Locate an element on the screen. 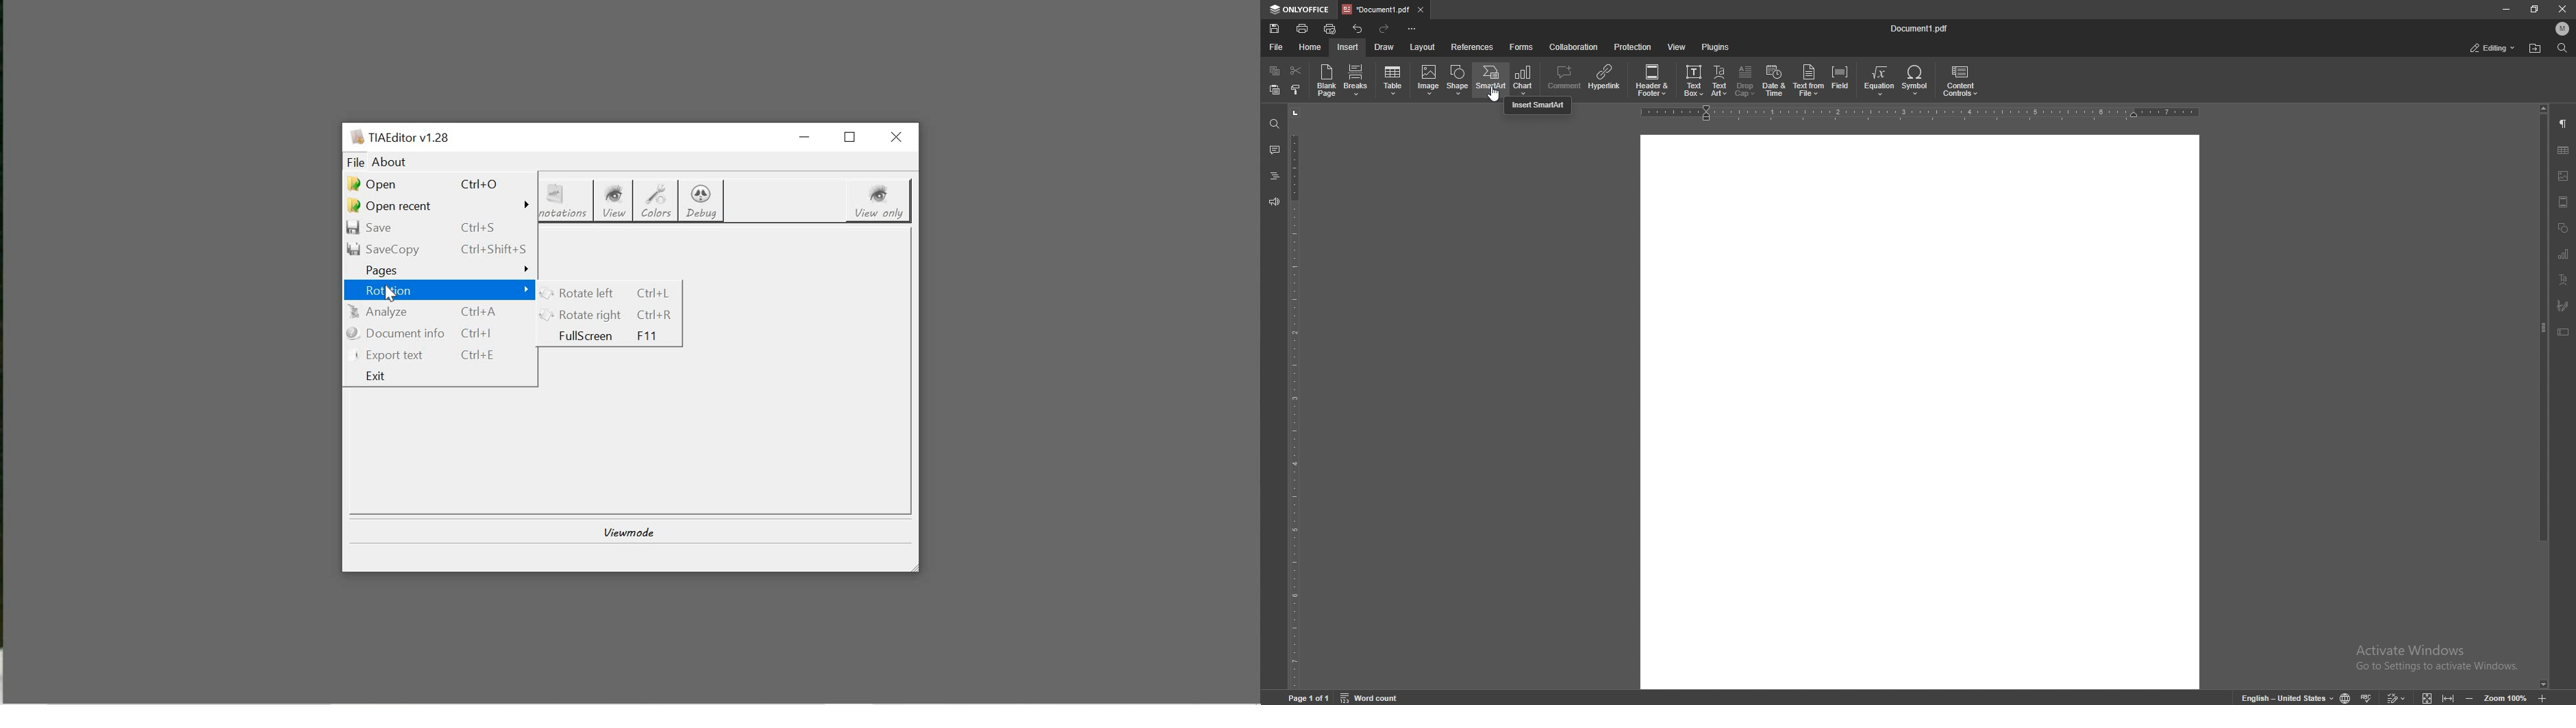 The width and height of the screenshot is (2576, 728). collaboration is located at coordinates (1574, 47).